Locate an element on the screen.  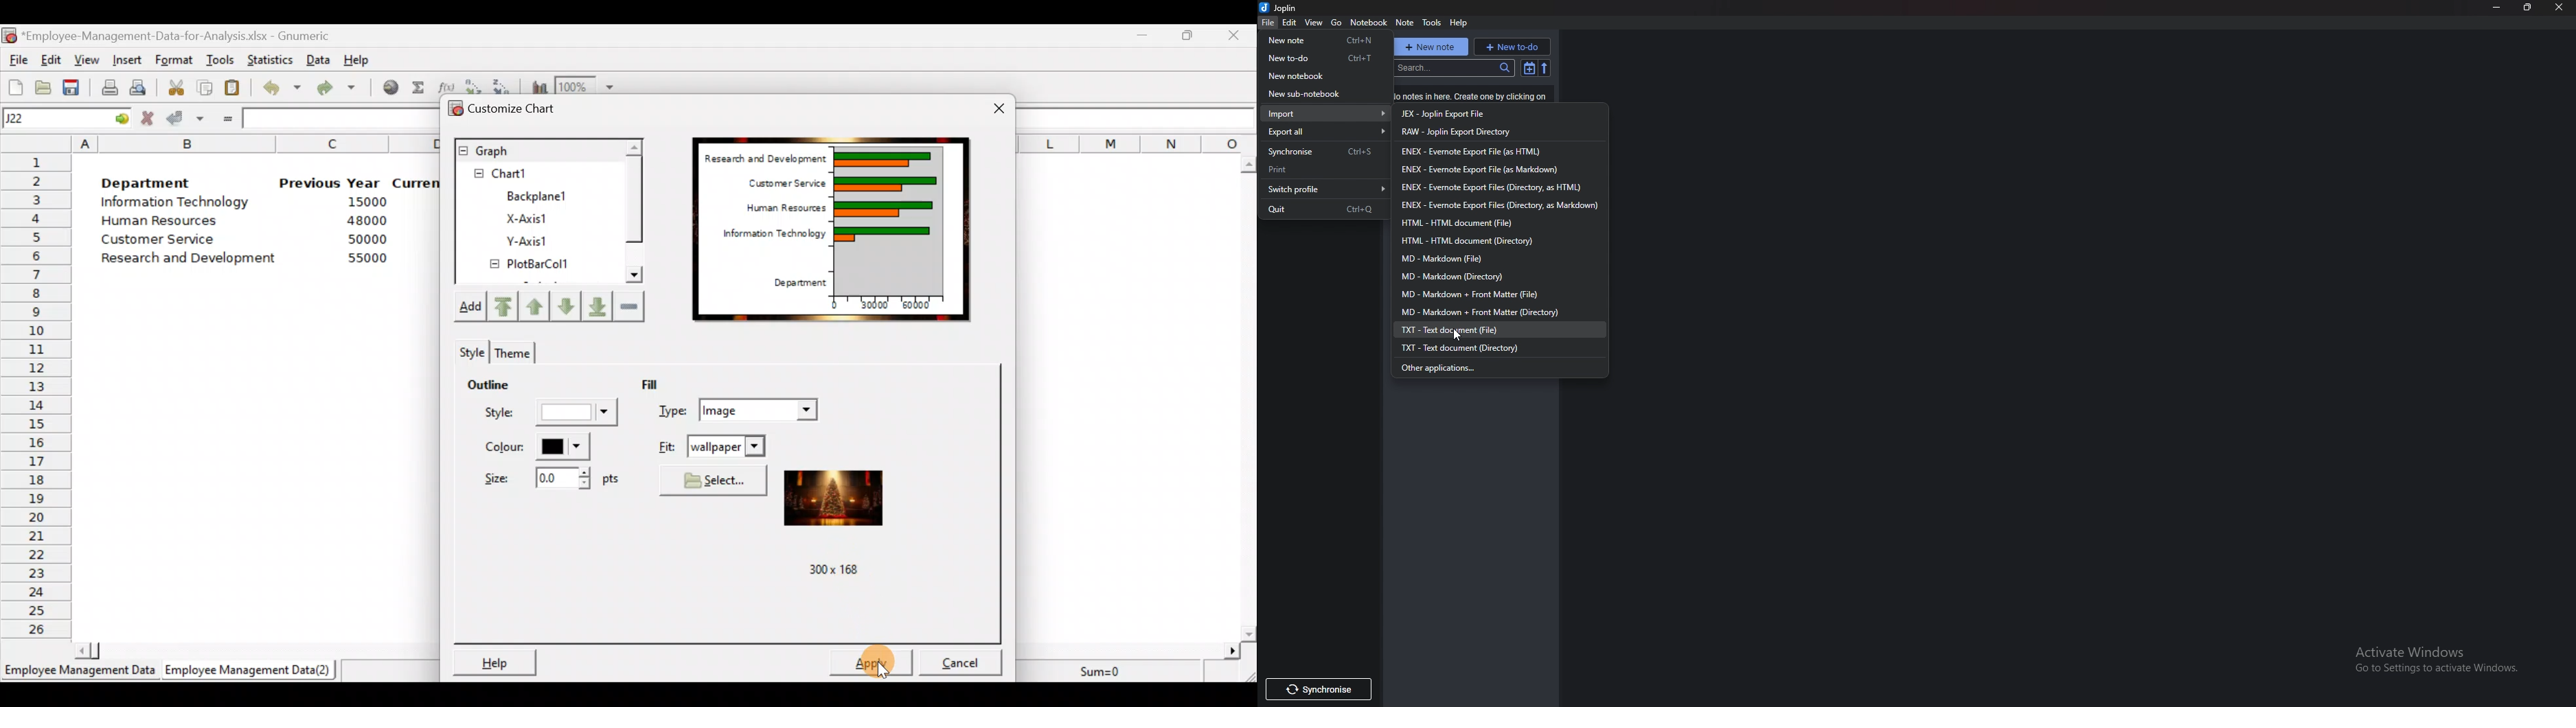
PlotBarCol1 is located at coordinates (530, 266).